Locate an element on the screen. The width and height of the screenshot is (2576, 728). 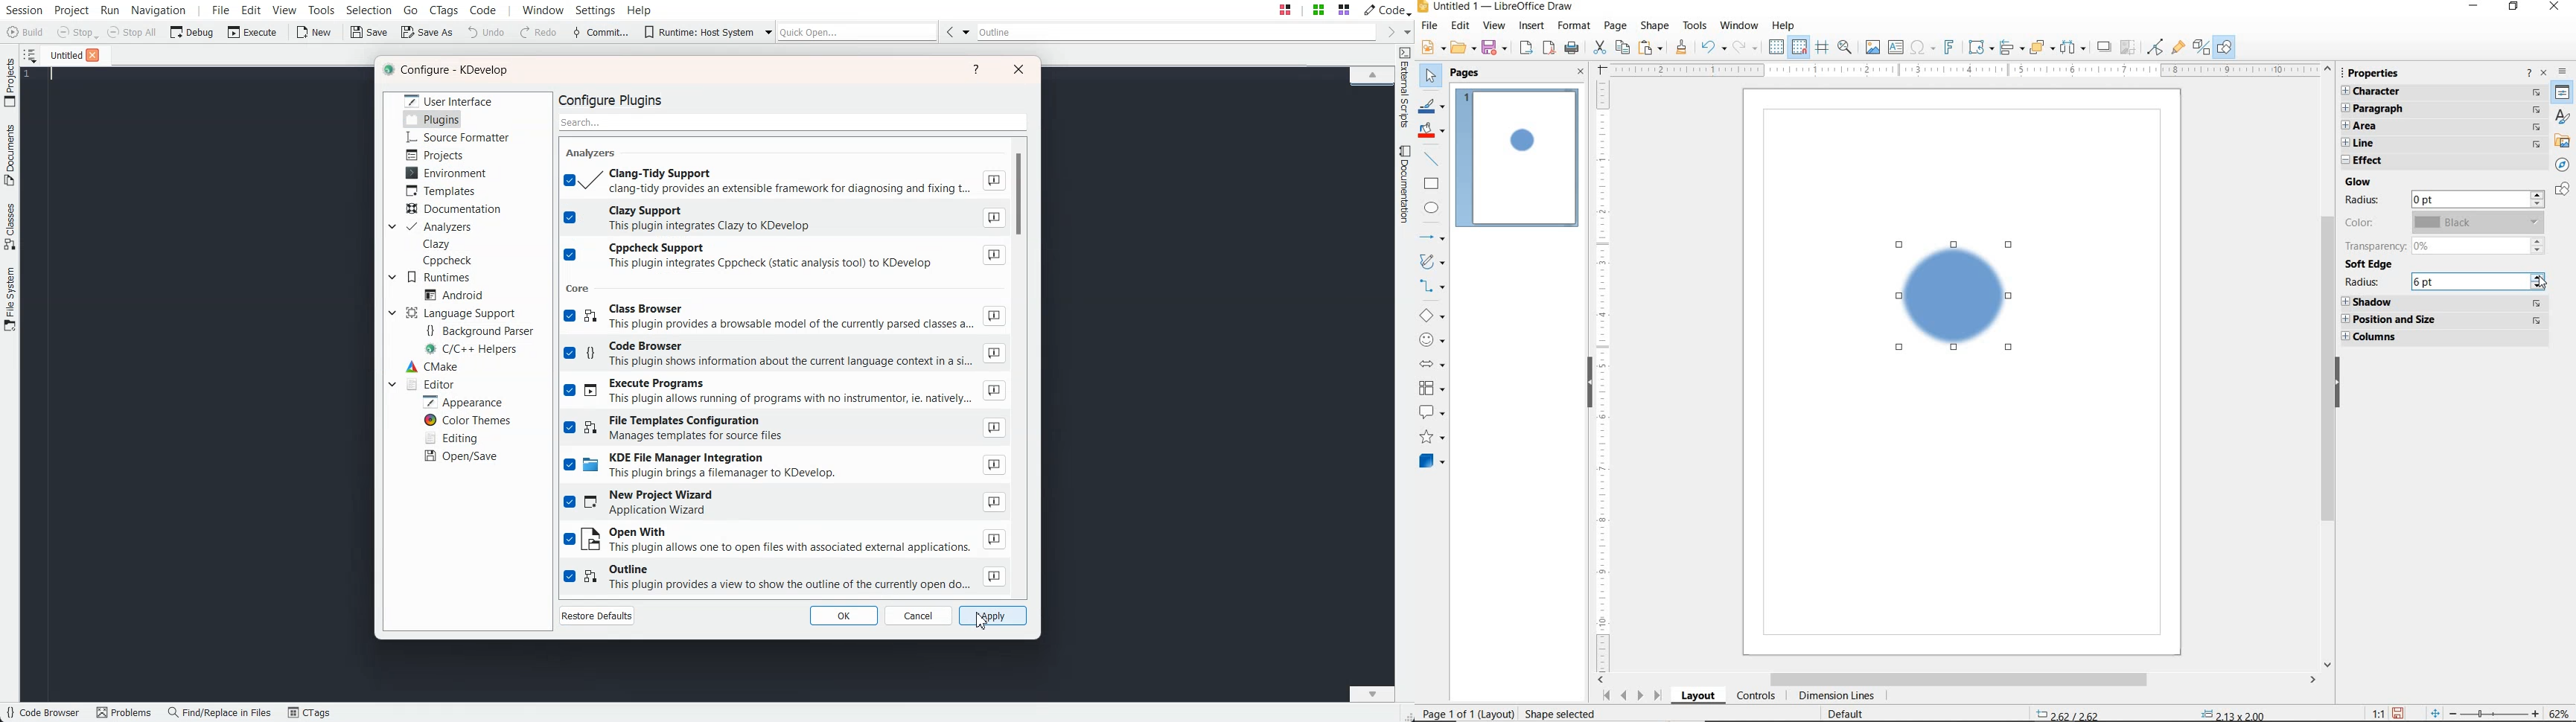
Code Browser is located at coordinates (42, 713).